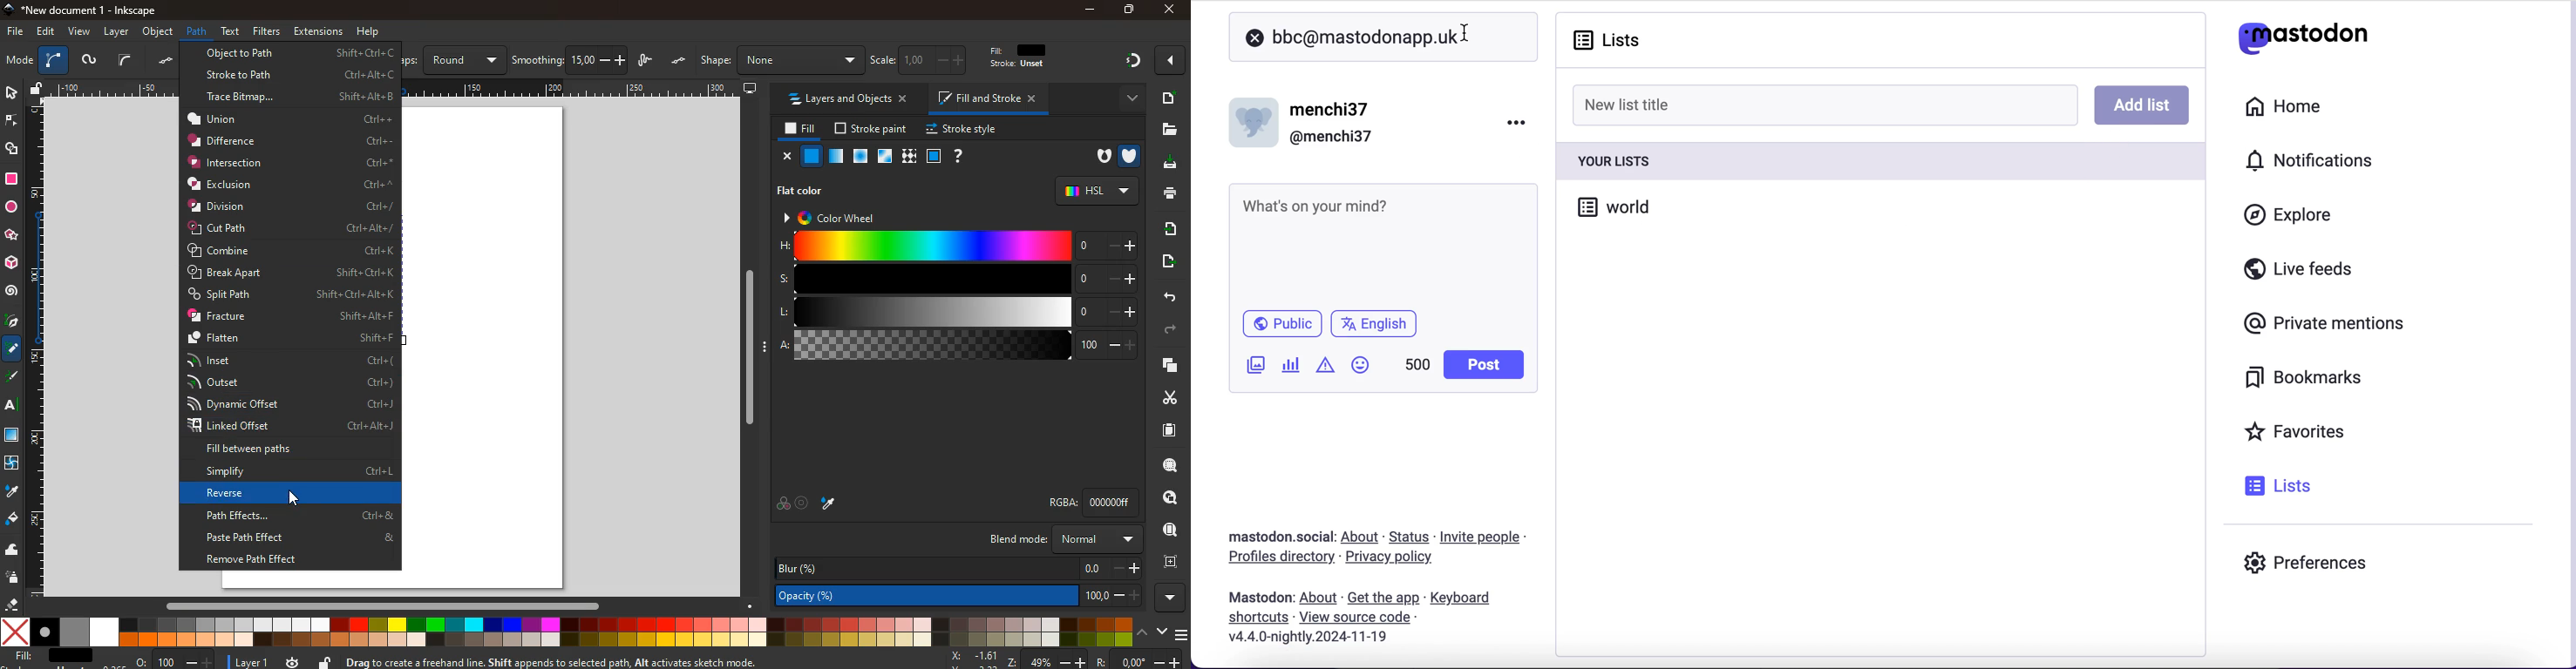  I want to click on Button, so click(294, 499).